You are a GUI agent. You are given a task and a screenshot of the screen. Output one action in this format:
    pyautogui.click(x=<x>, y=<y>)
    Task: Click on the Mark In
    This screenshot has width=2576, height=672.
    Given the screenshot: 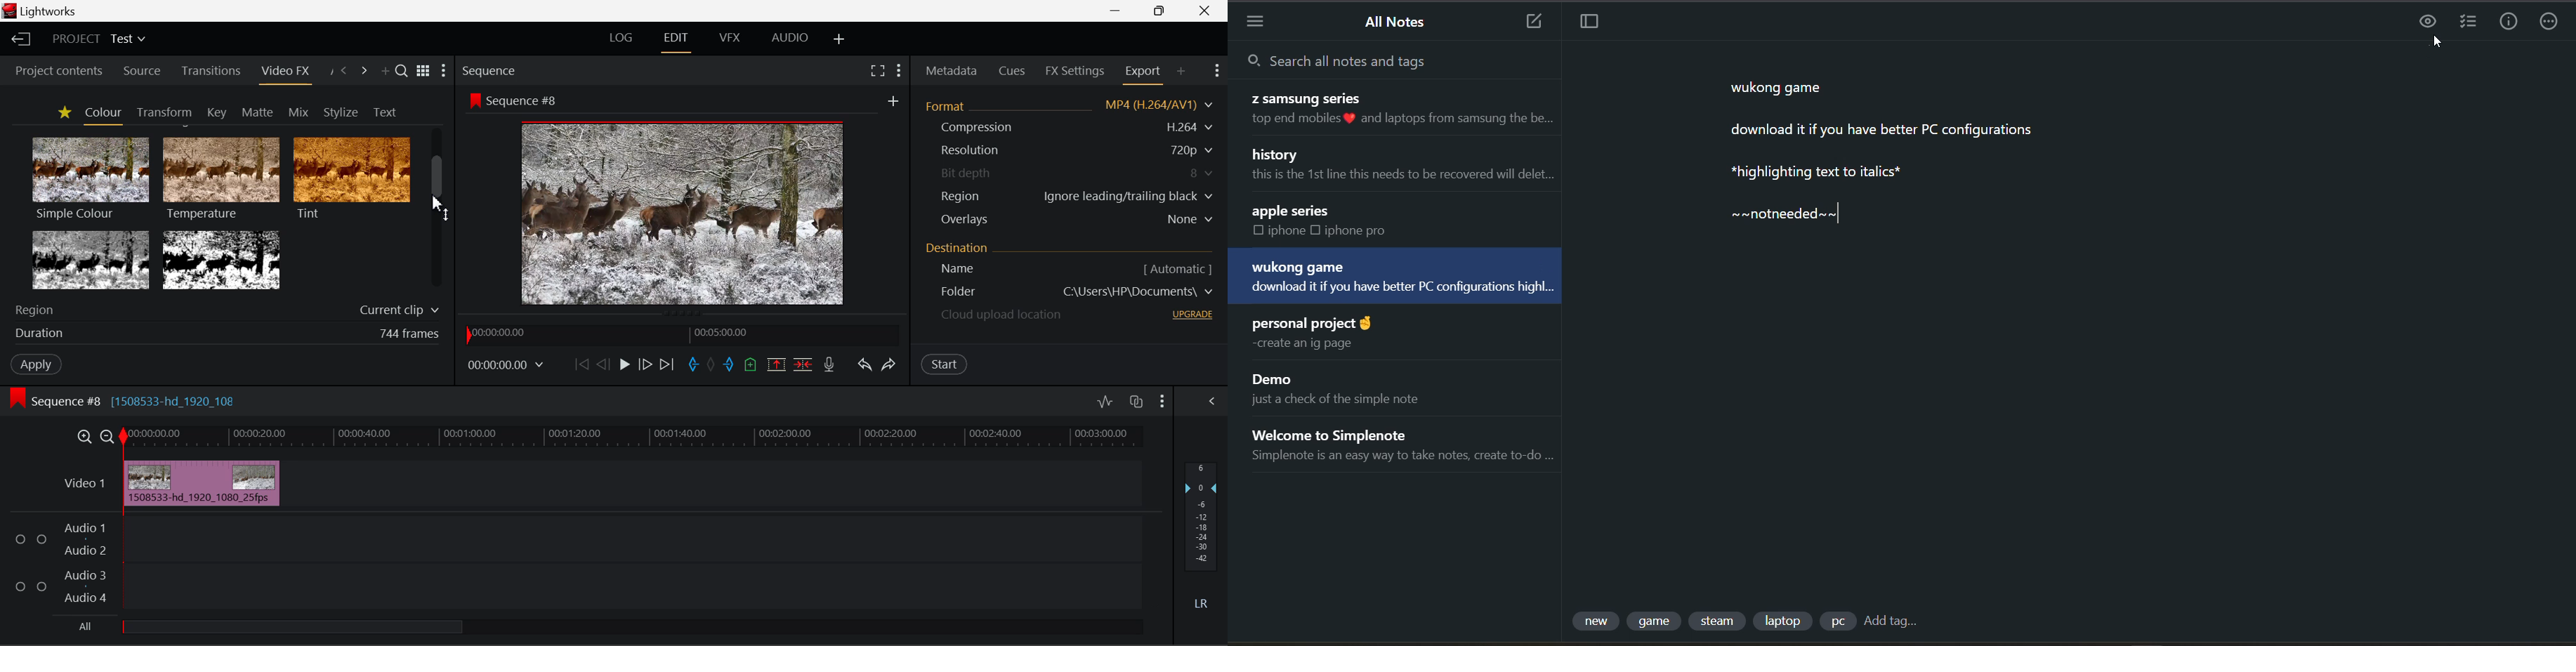 What is the action you would take?
    pyautogui.click(x=692, y=365)
    